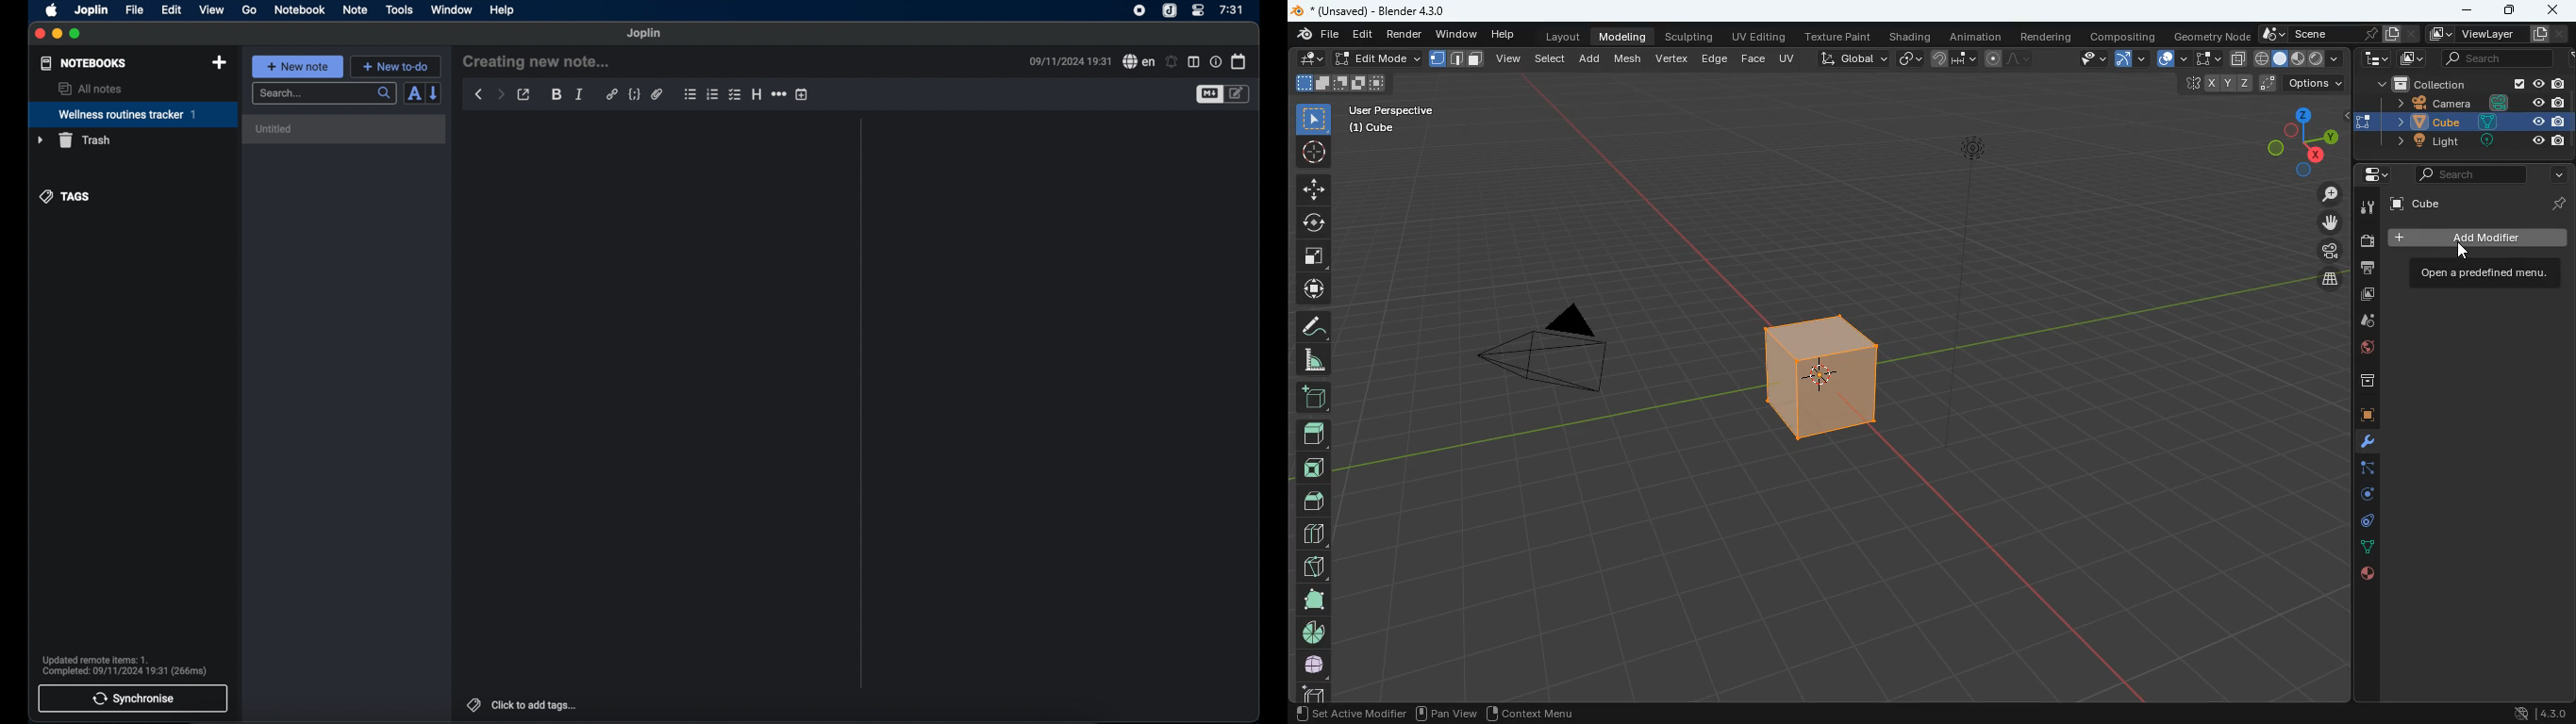  Describe the element at coordinates (2474, 104) in the screenshot. I see `camera` at that location.